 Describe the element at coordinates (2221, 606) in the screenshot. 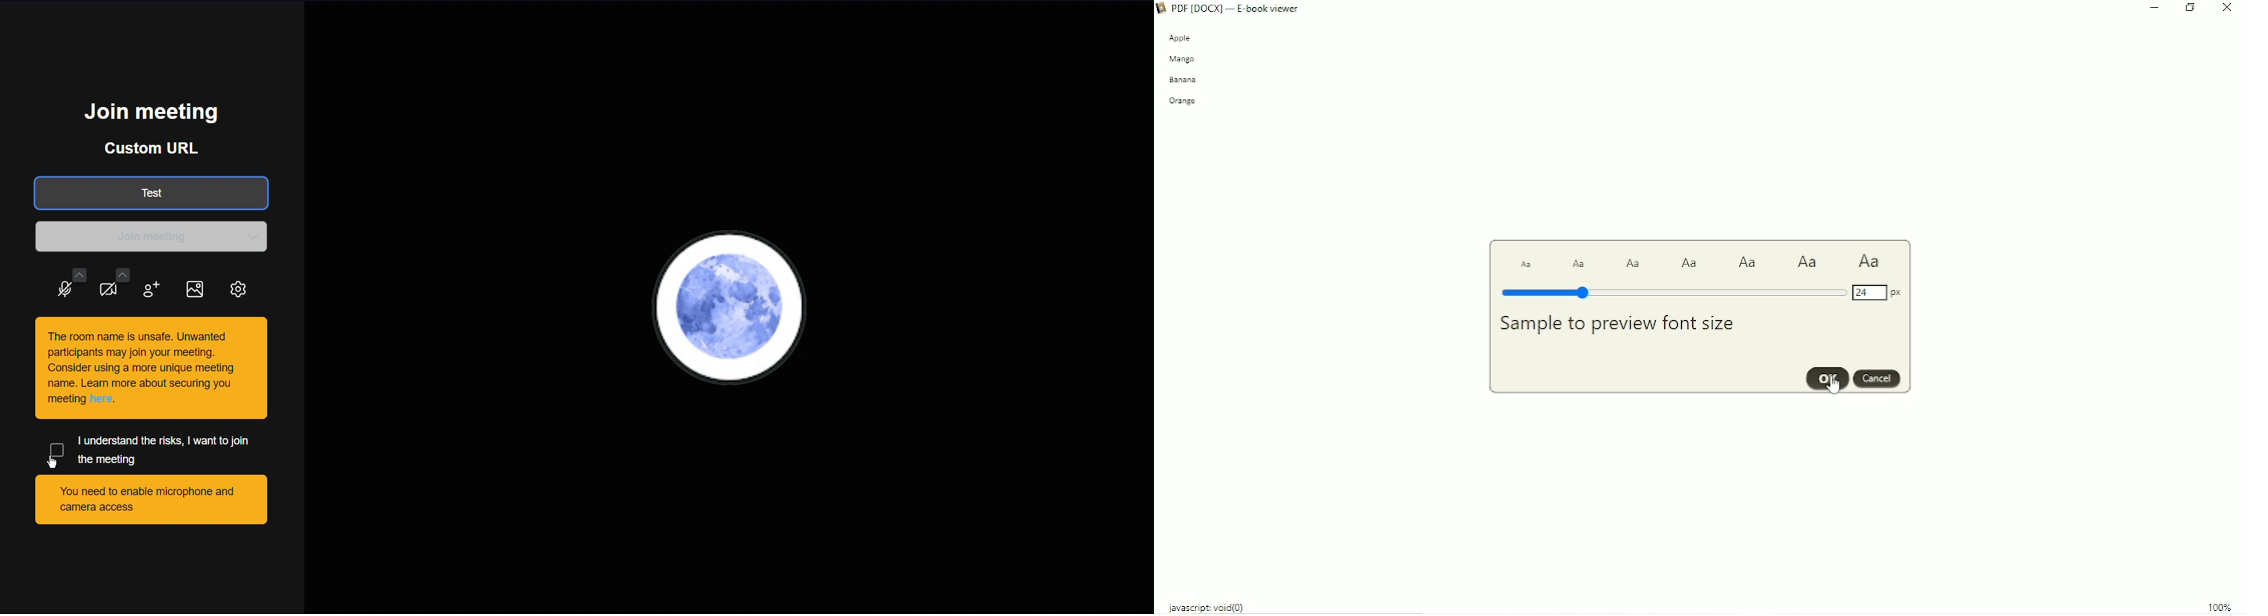

I see `100%` at that location.